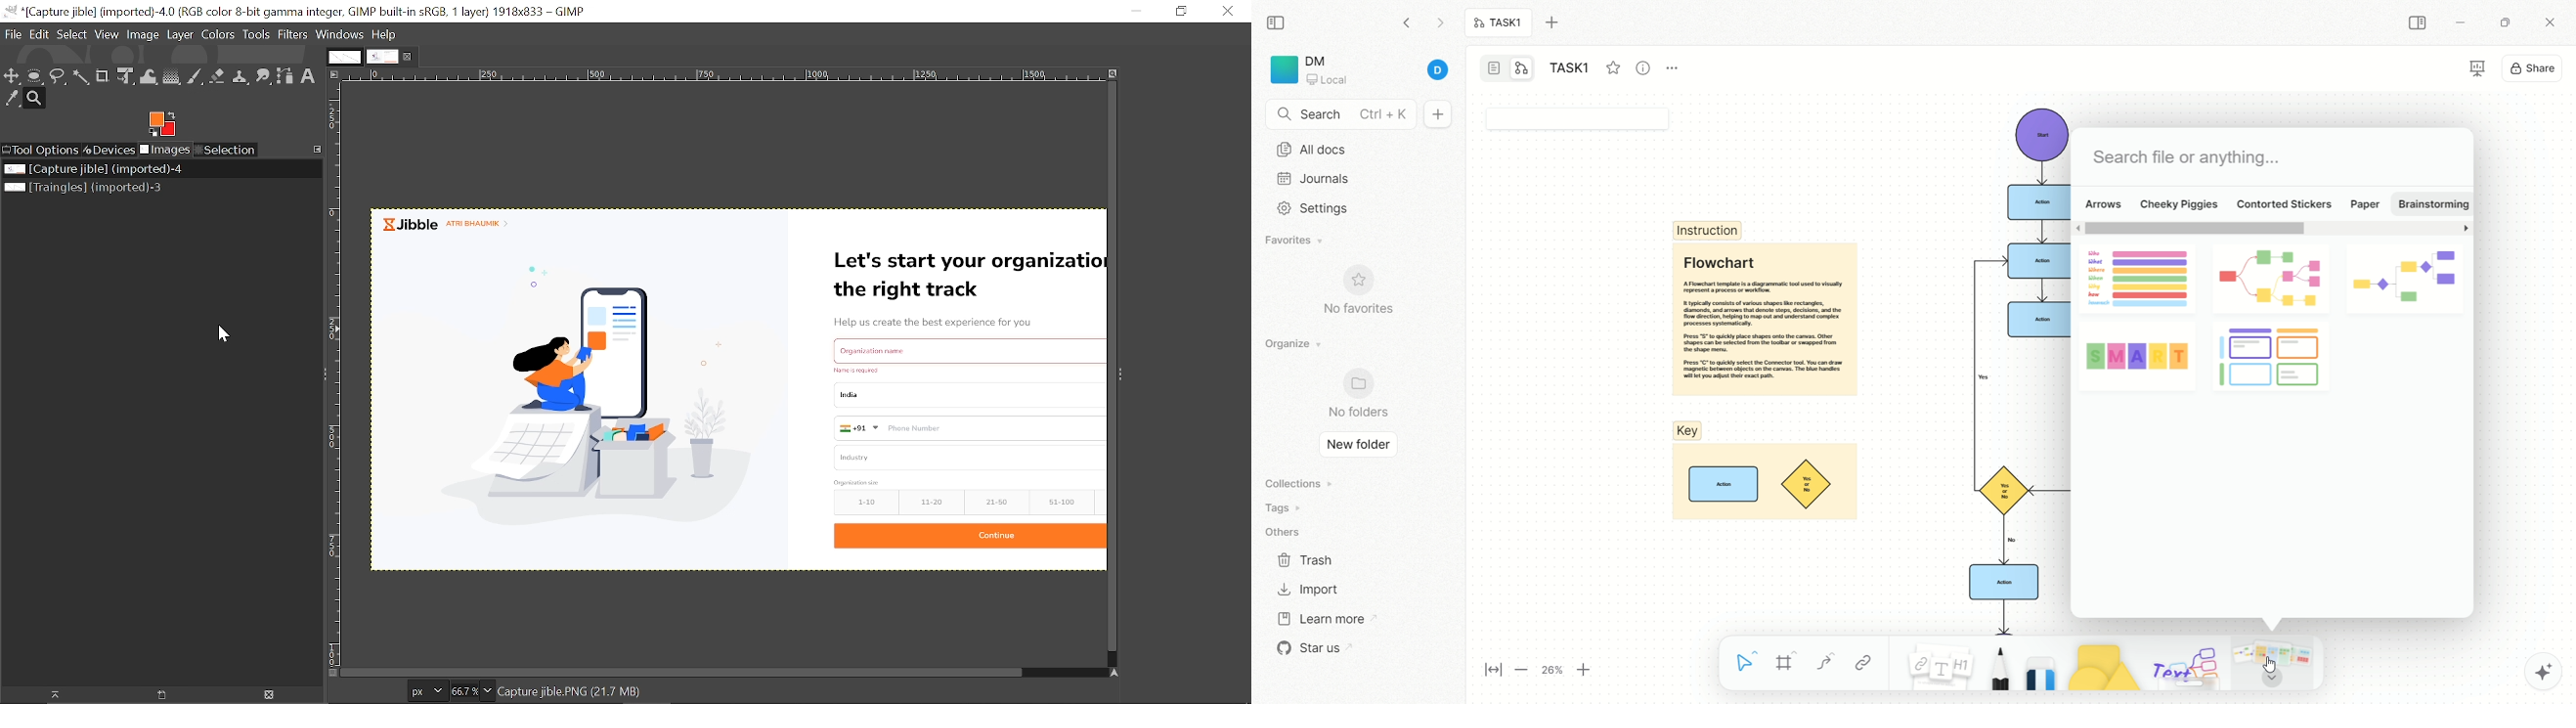 This screenshot has width=2576, height=728. I want to click on vertical scroll bar, so click(1108, 370).